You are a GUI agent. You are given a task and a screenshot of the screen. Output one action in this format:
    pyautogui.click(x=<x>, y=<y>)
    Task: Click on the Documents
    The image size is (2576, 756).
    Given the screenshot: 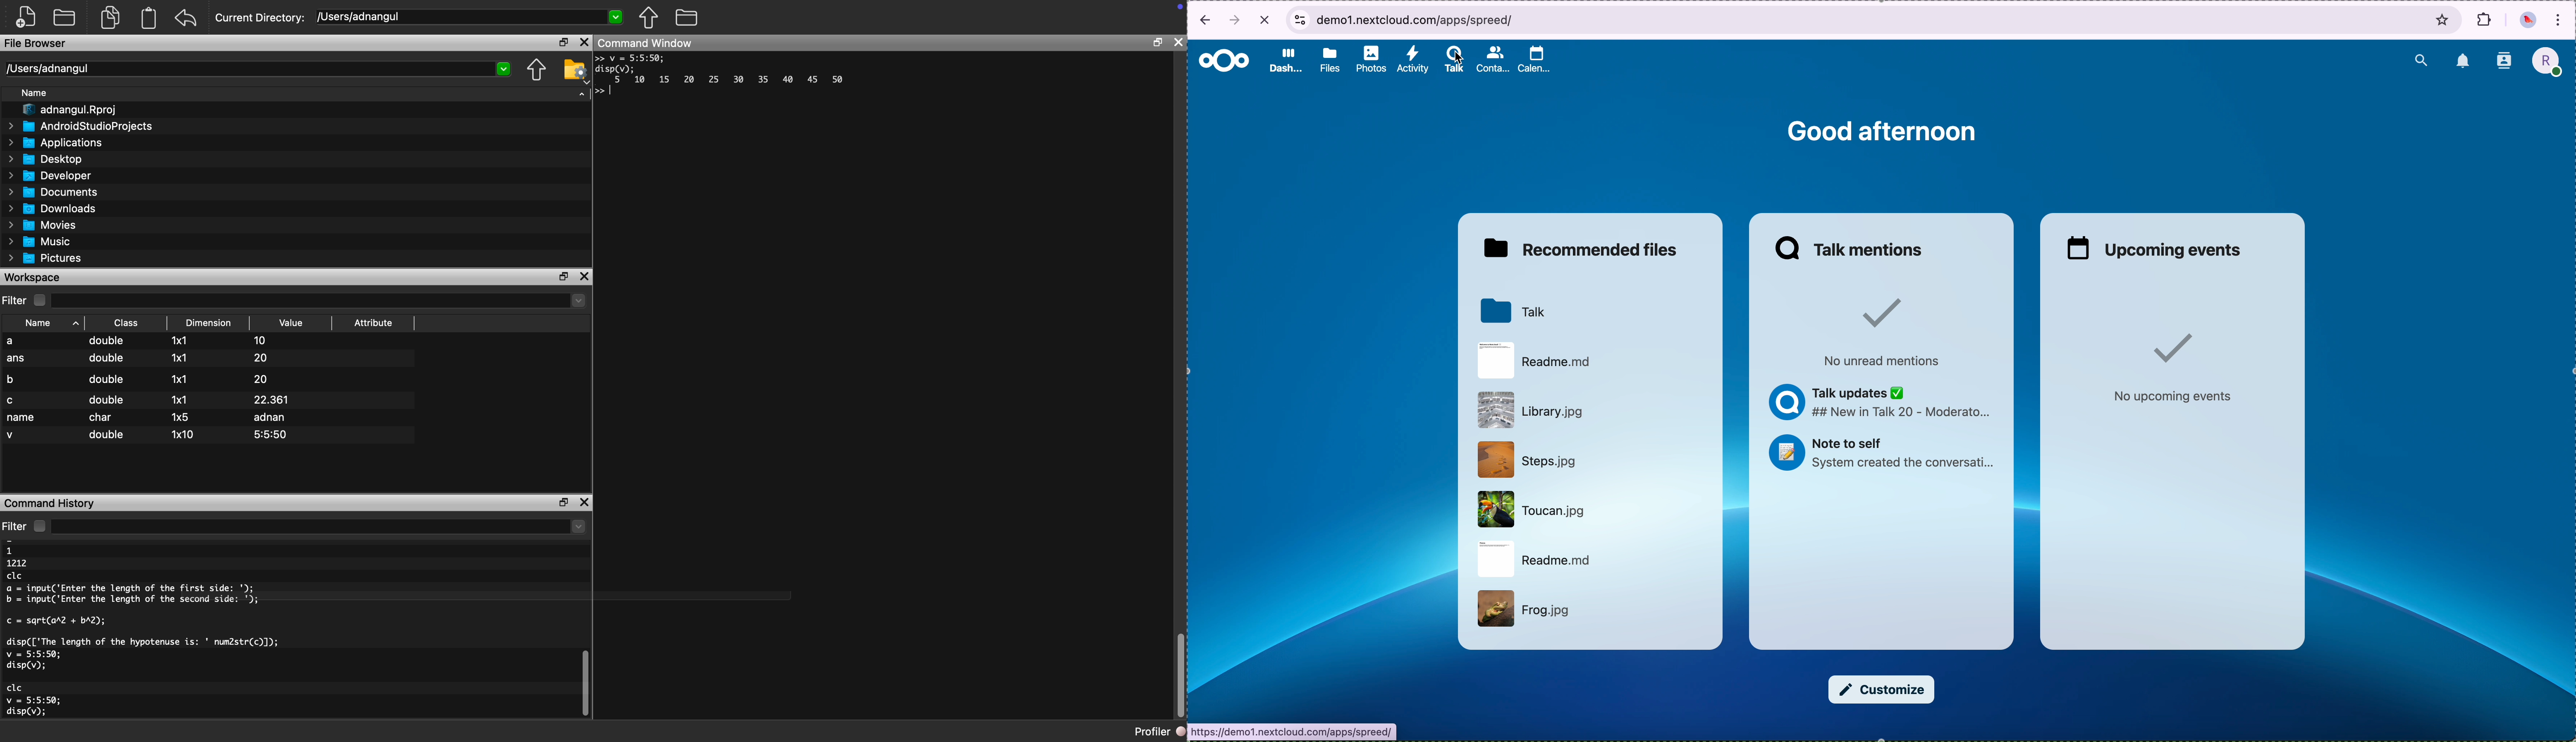 What is the action you would take?
    pyautogui.click(x=49, y=192)
    